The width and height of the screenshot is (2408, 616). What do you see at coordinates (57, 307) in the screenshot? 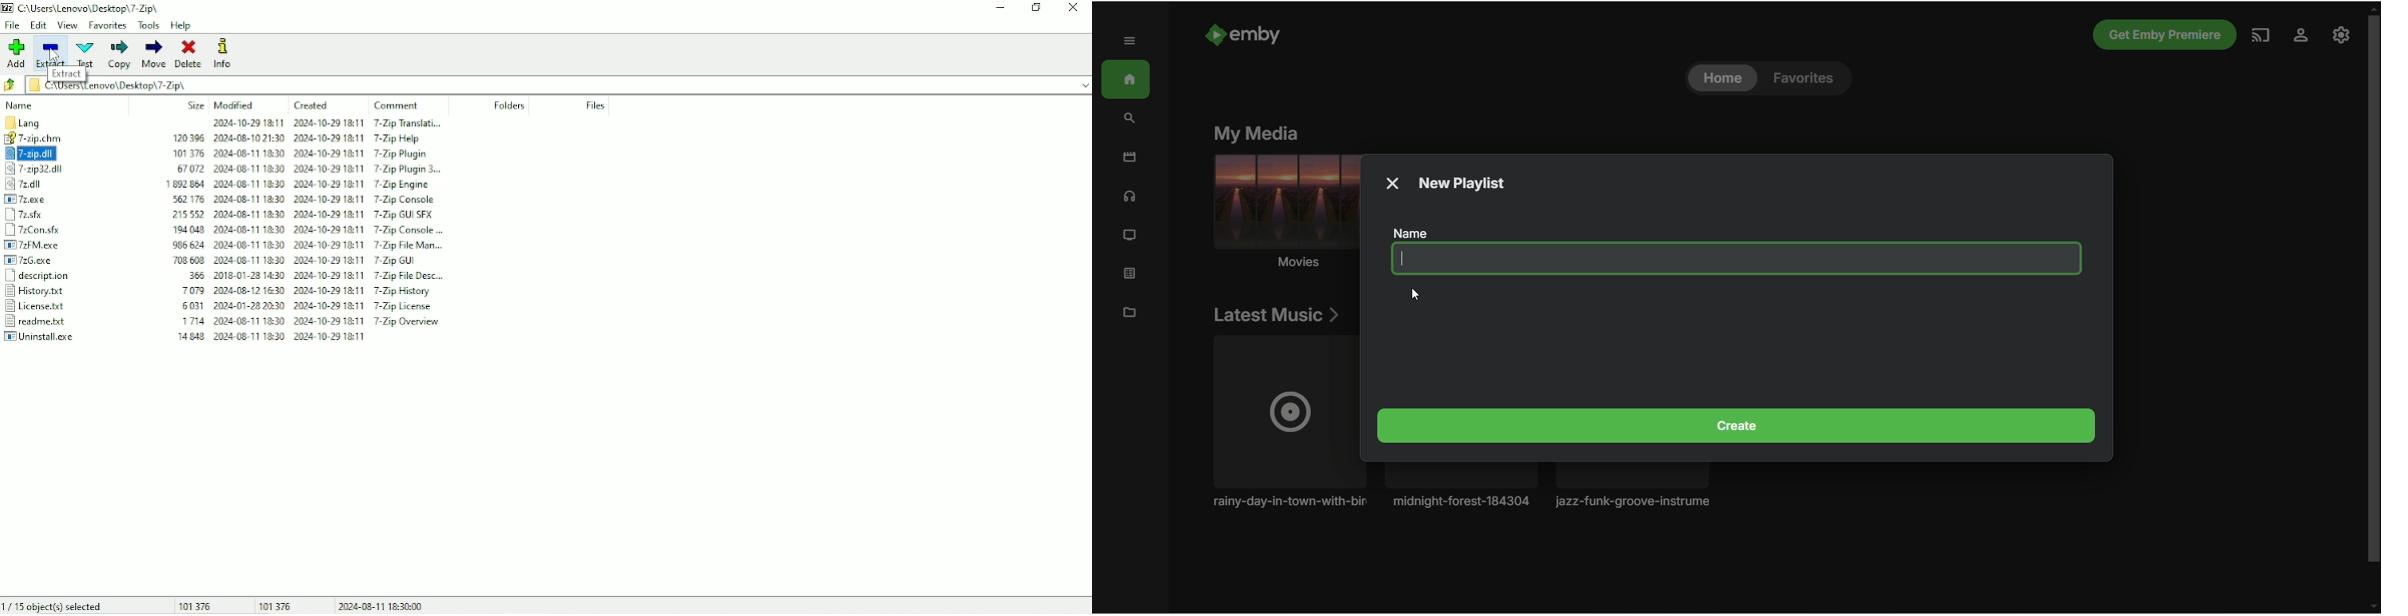
I see `License.txt` at bounding box center [57, 307].